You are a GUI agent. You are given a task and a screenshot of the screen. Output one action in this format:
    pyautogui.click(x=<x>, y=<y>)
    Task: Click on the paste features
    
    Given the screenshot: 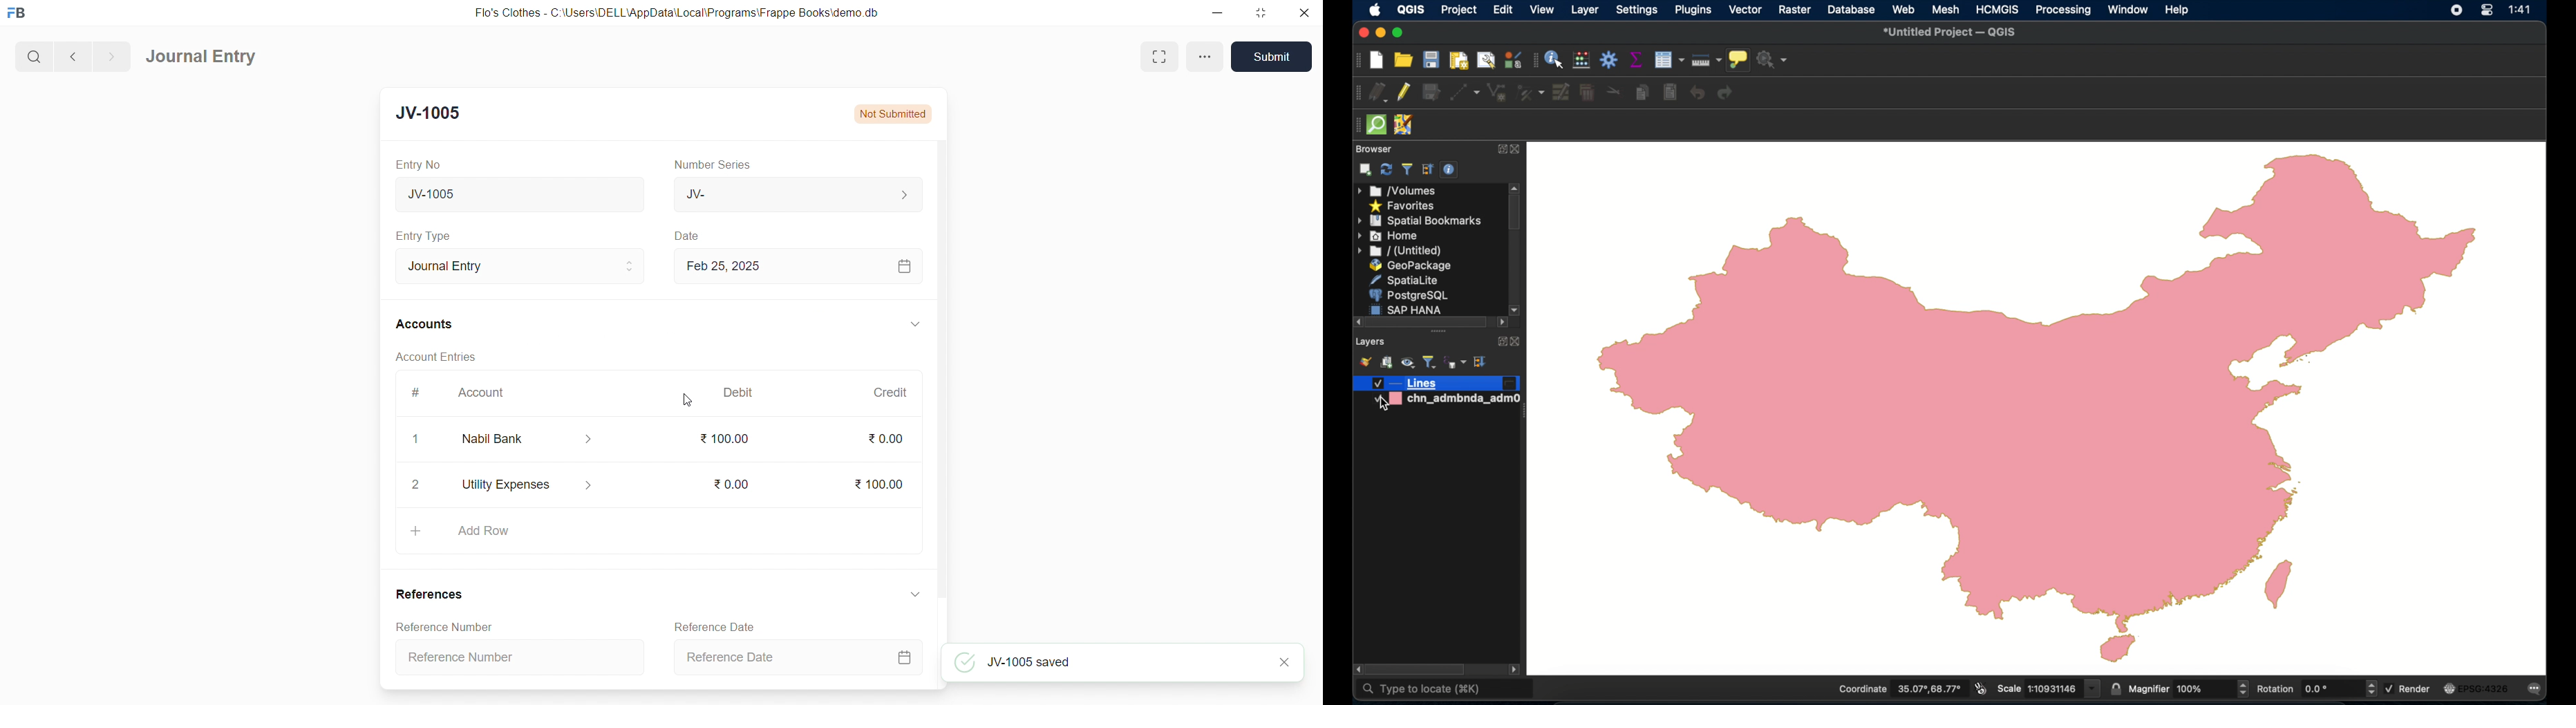 What is the action you would take?
    pyautogui.click(x=1671, y=93)
    